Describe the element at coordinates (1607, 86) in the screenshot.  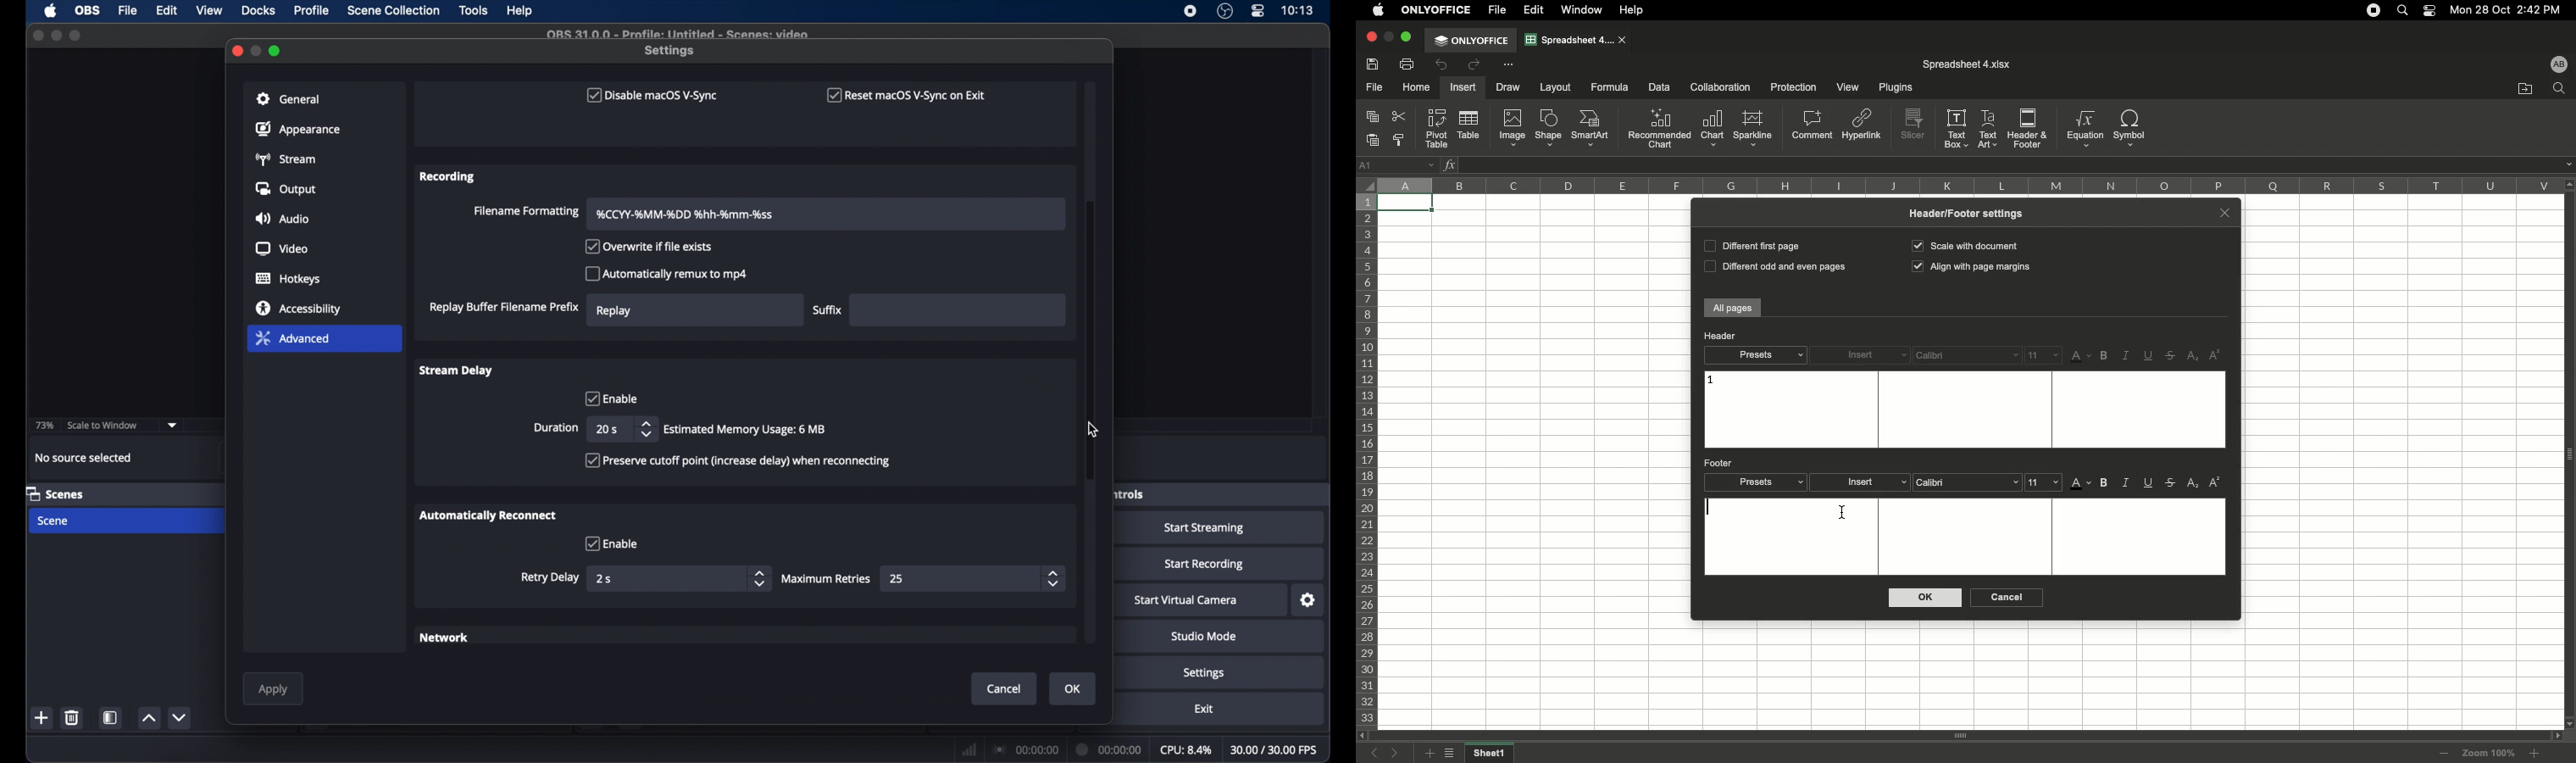
I see `Formula` at that location.